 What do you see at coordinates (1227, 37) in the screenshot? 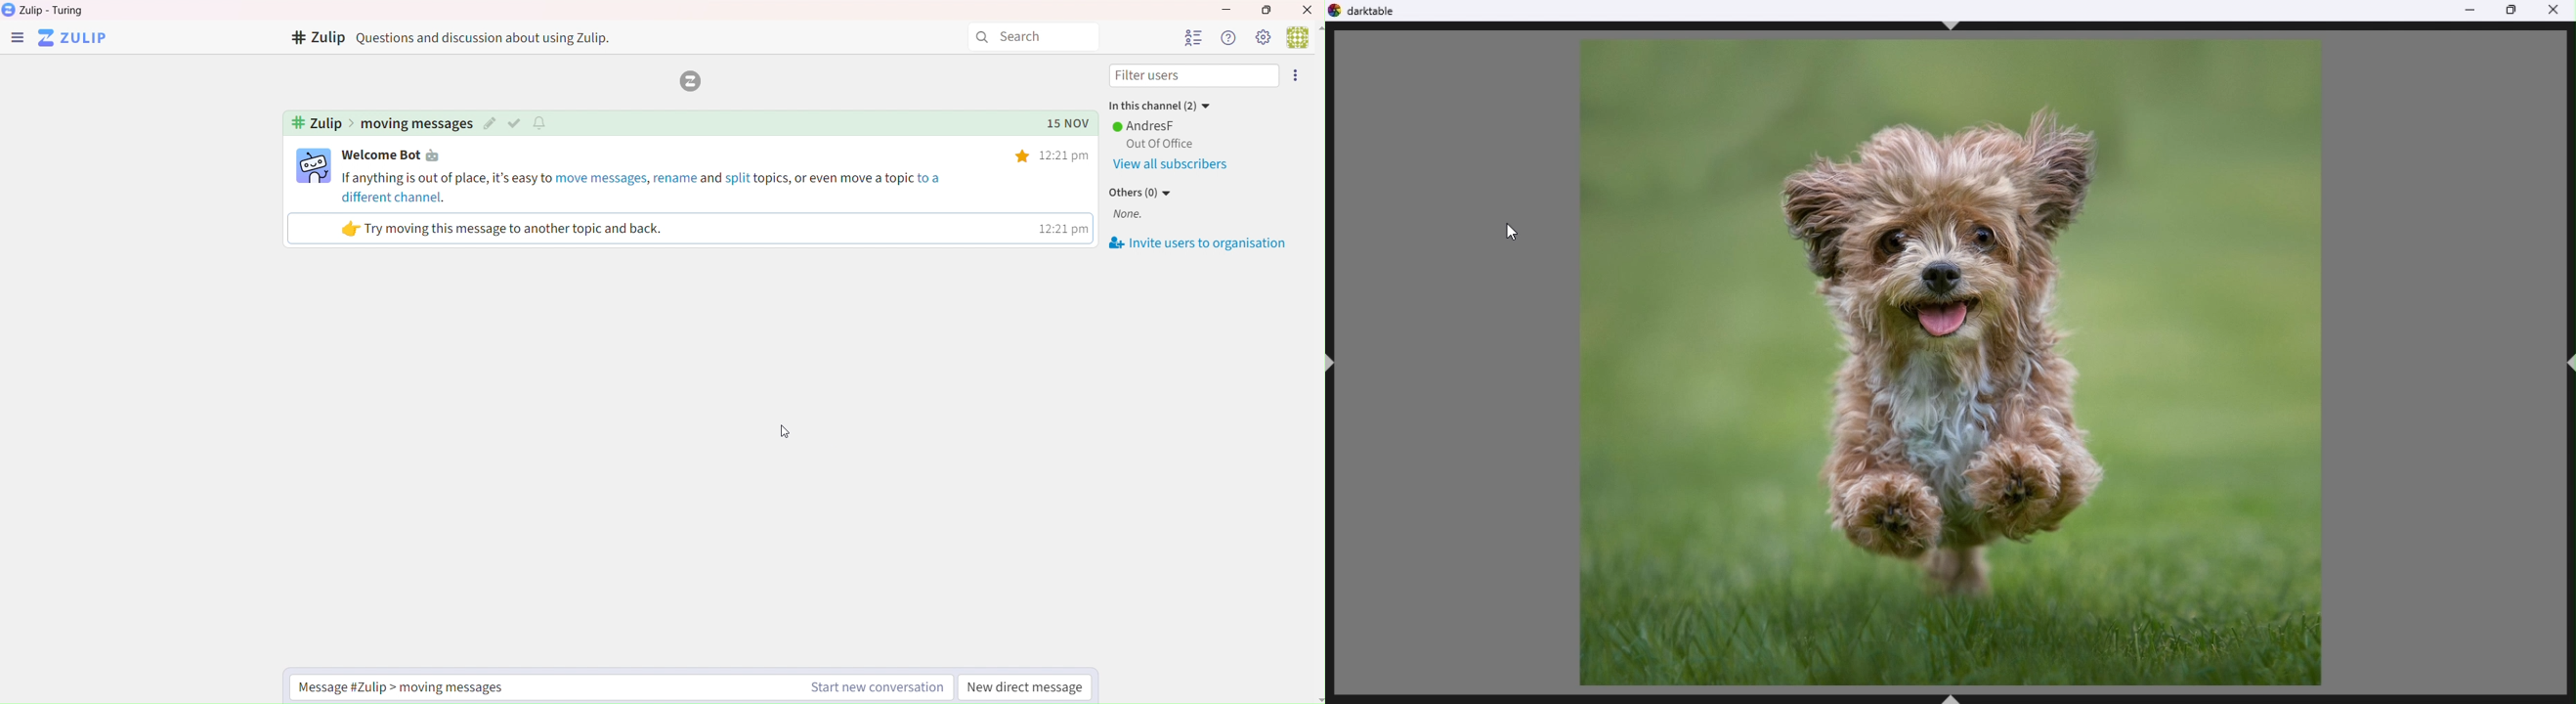
I see `Info` at bounding box center [1227, 37].